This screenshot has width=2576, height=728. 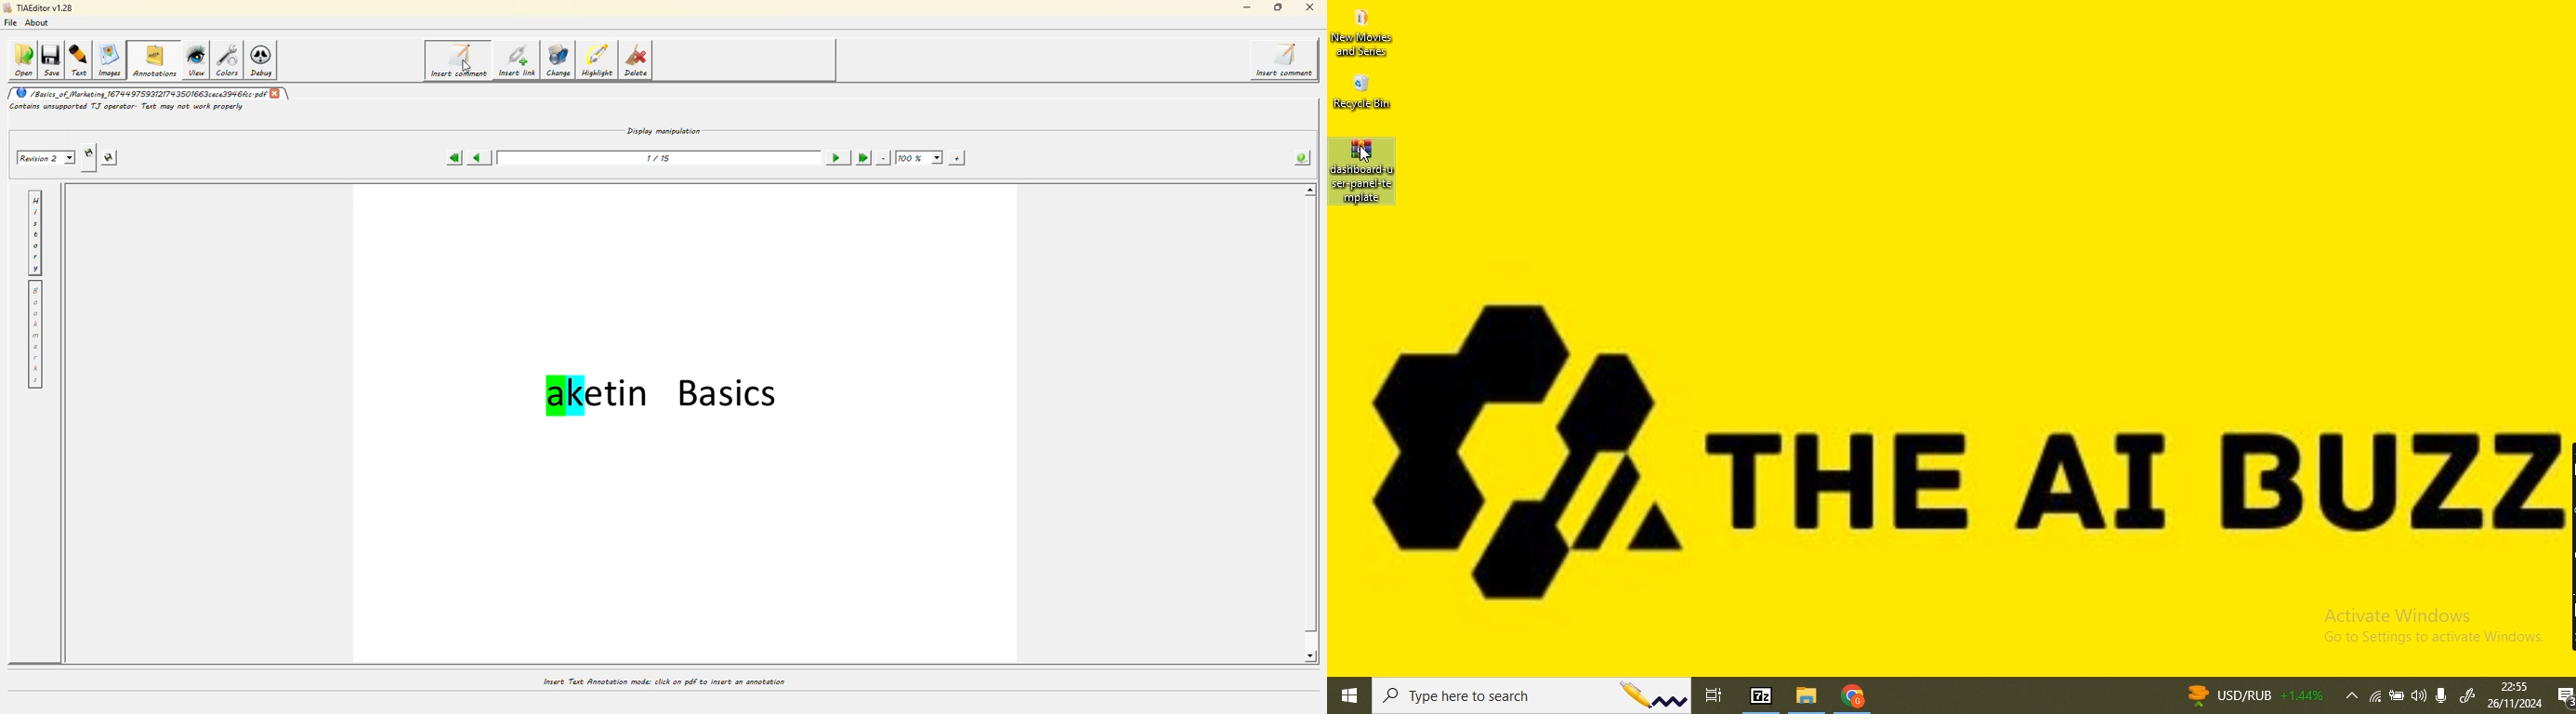 I want to click on chrome, so click(x=1852, y=698).